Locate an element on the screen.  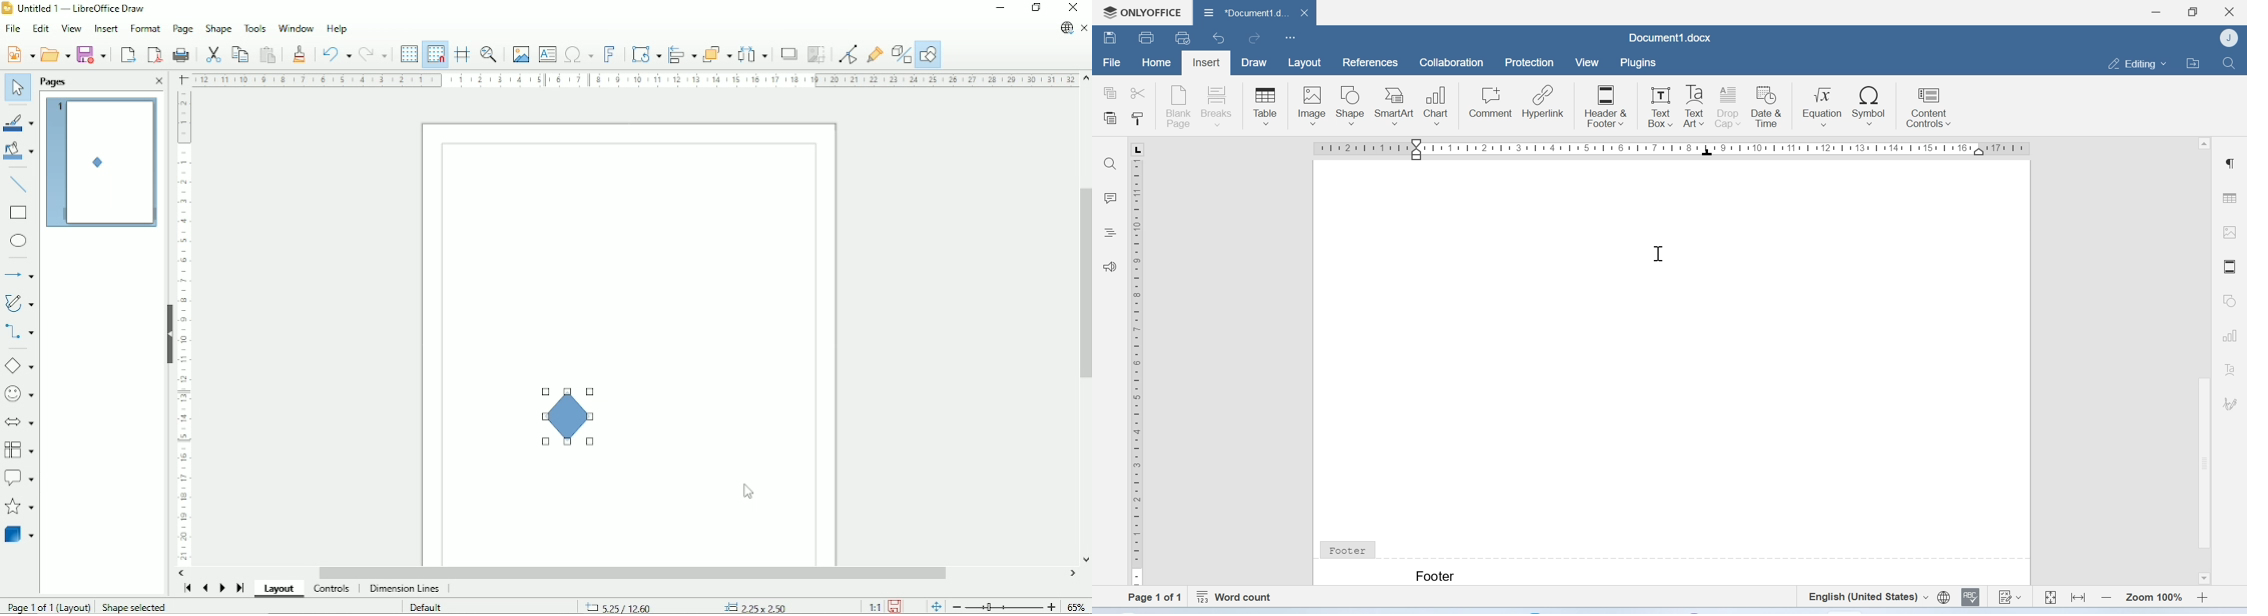
Signature is located at coordinates (2230, 402).